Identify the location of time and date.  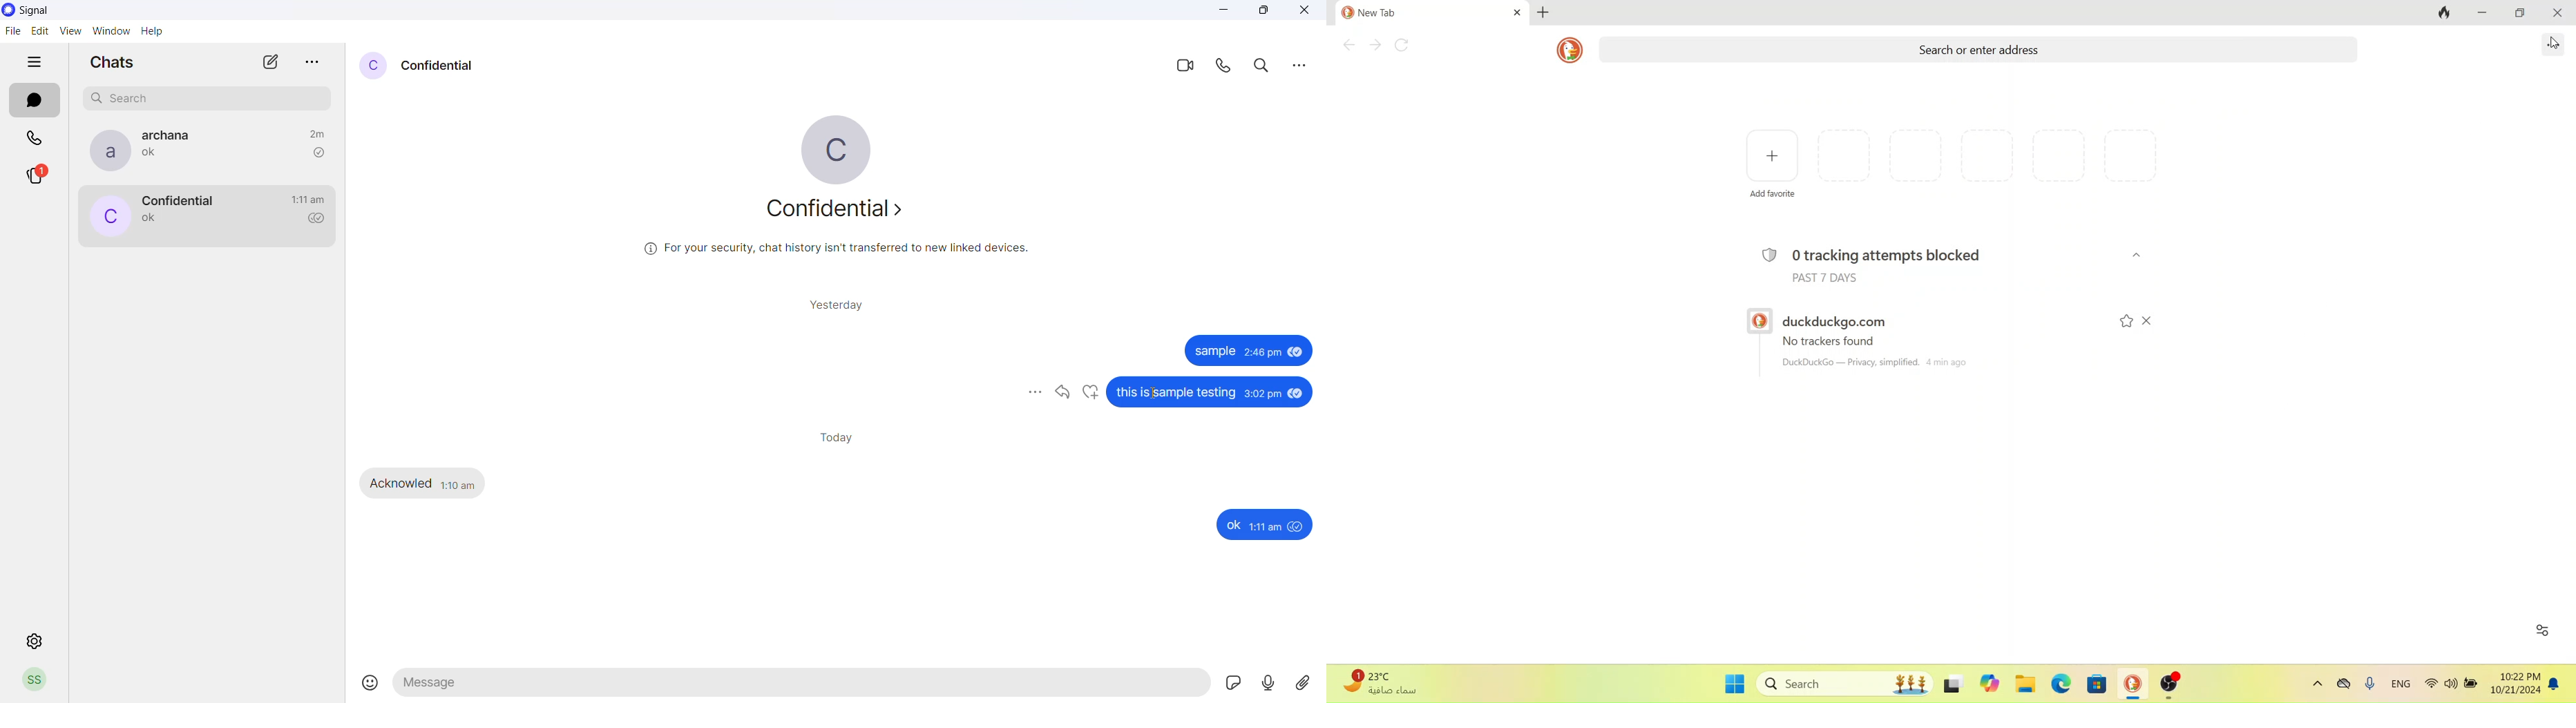
(2515, 686).